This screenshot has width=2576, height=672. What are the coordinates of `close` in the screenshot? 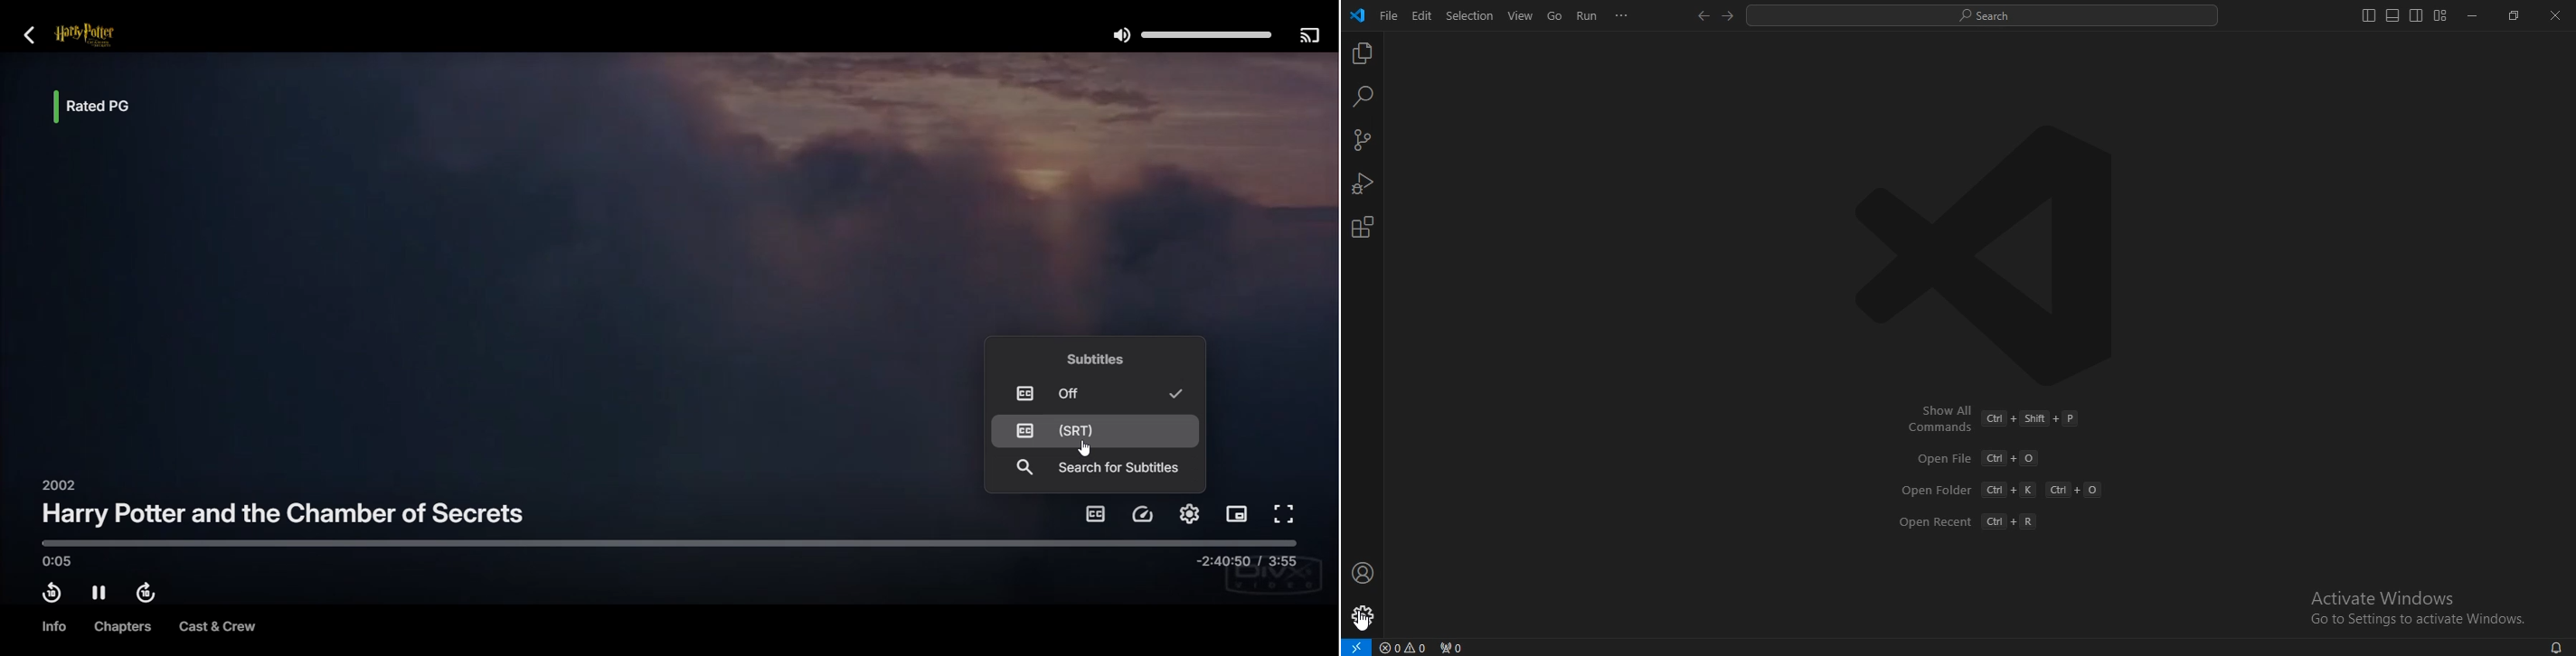 It's located at (2556, 16).